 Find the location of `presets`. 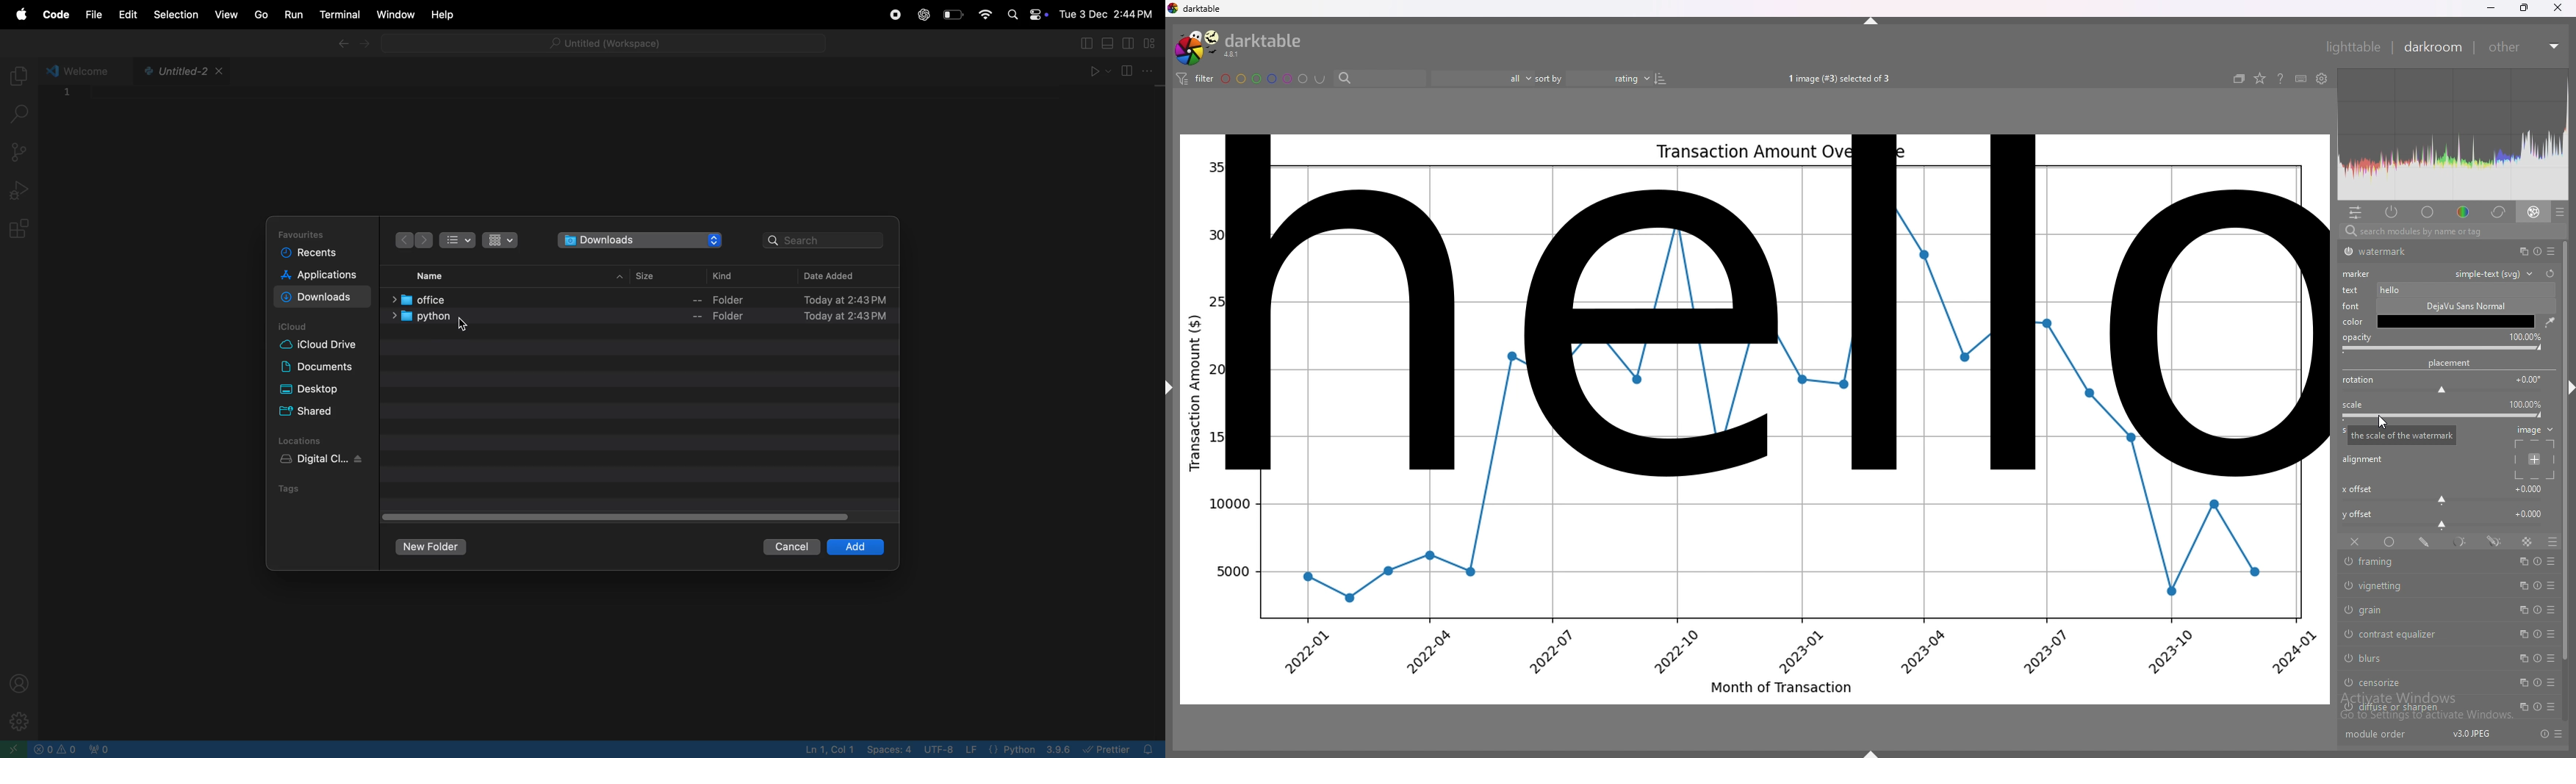

presets is located at coordinates (2558, 734).